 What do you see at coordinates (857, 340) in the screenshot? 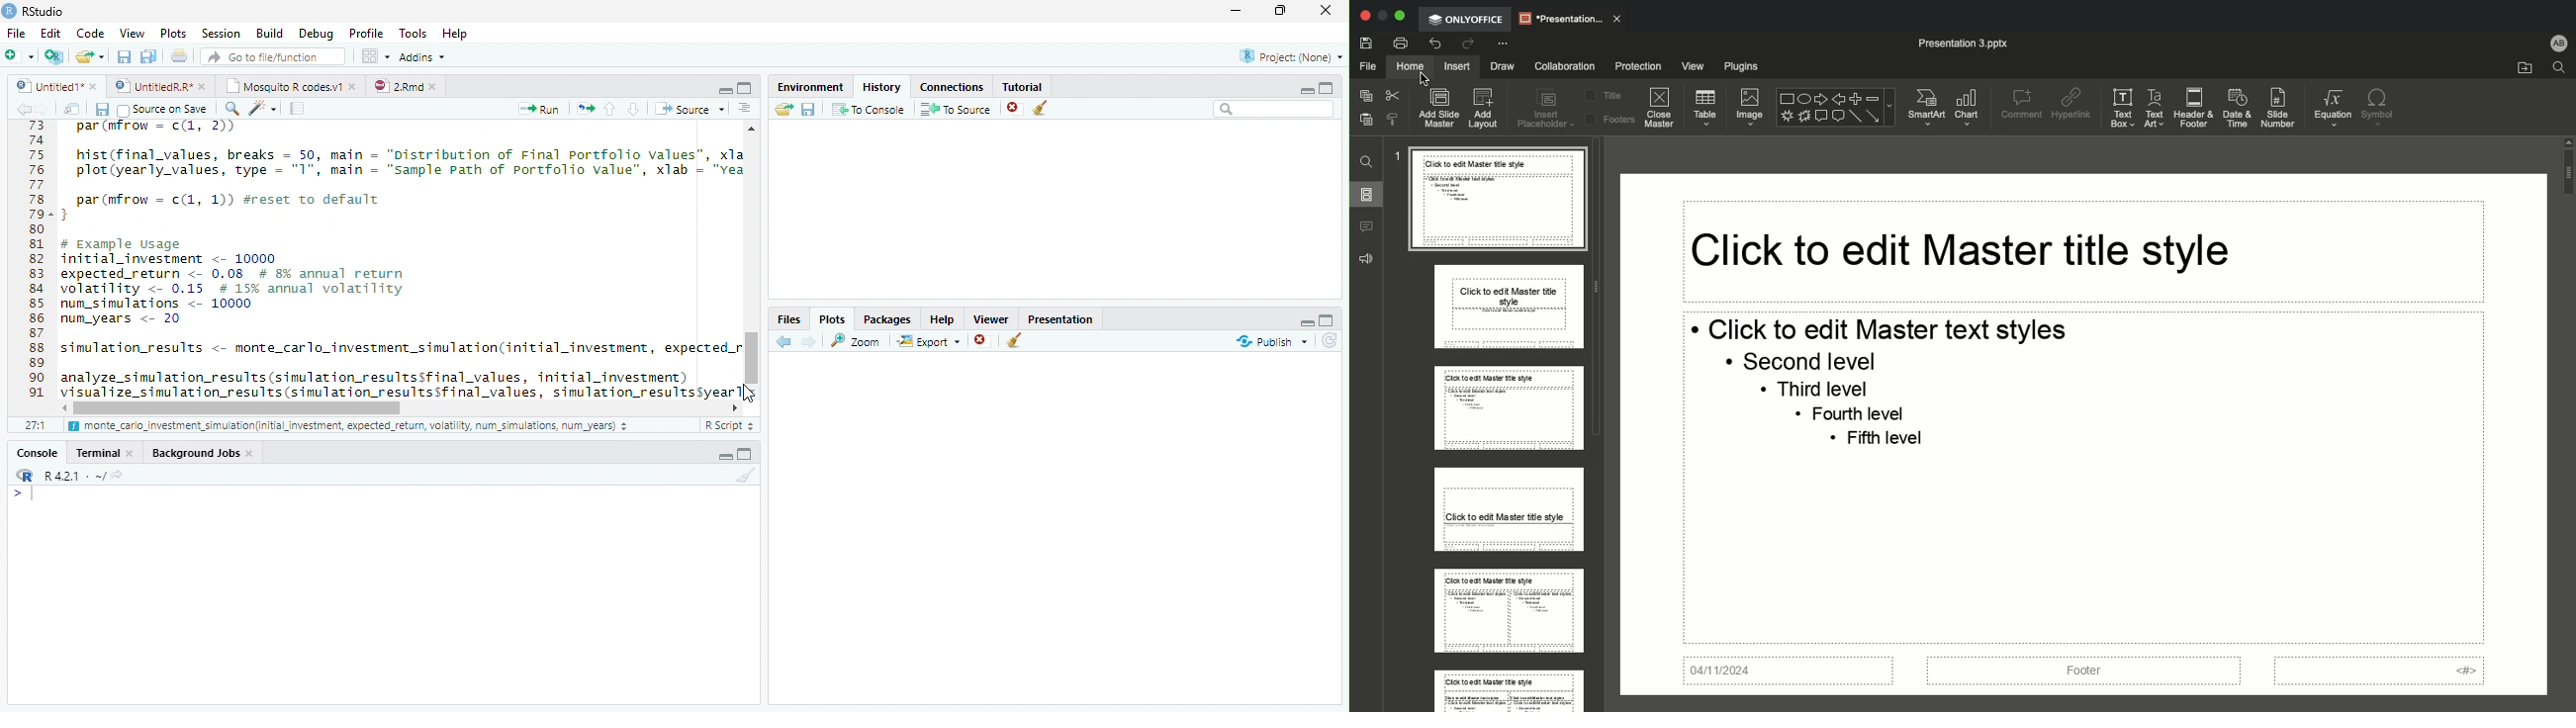
I see `Zoom` at bounding box center [857, 340].